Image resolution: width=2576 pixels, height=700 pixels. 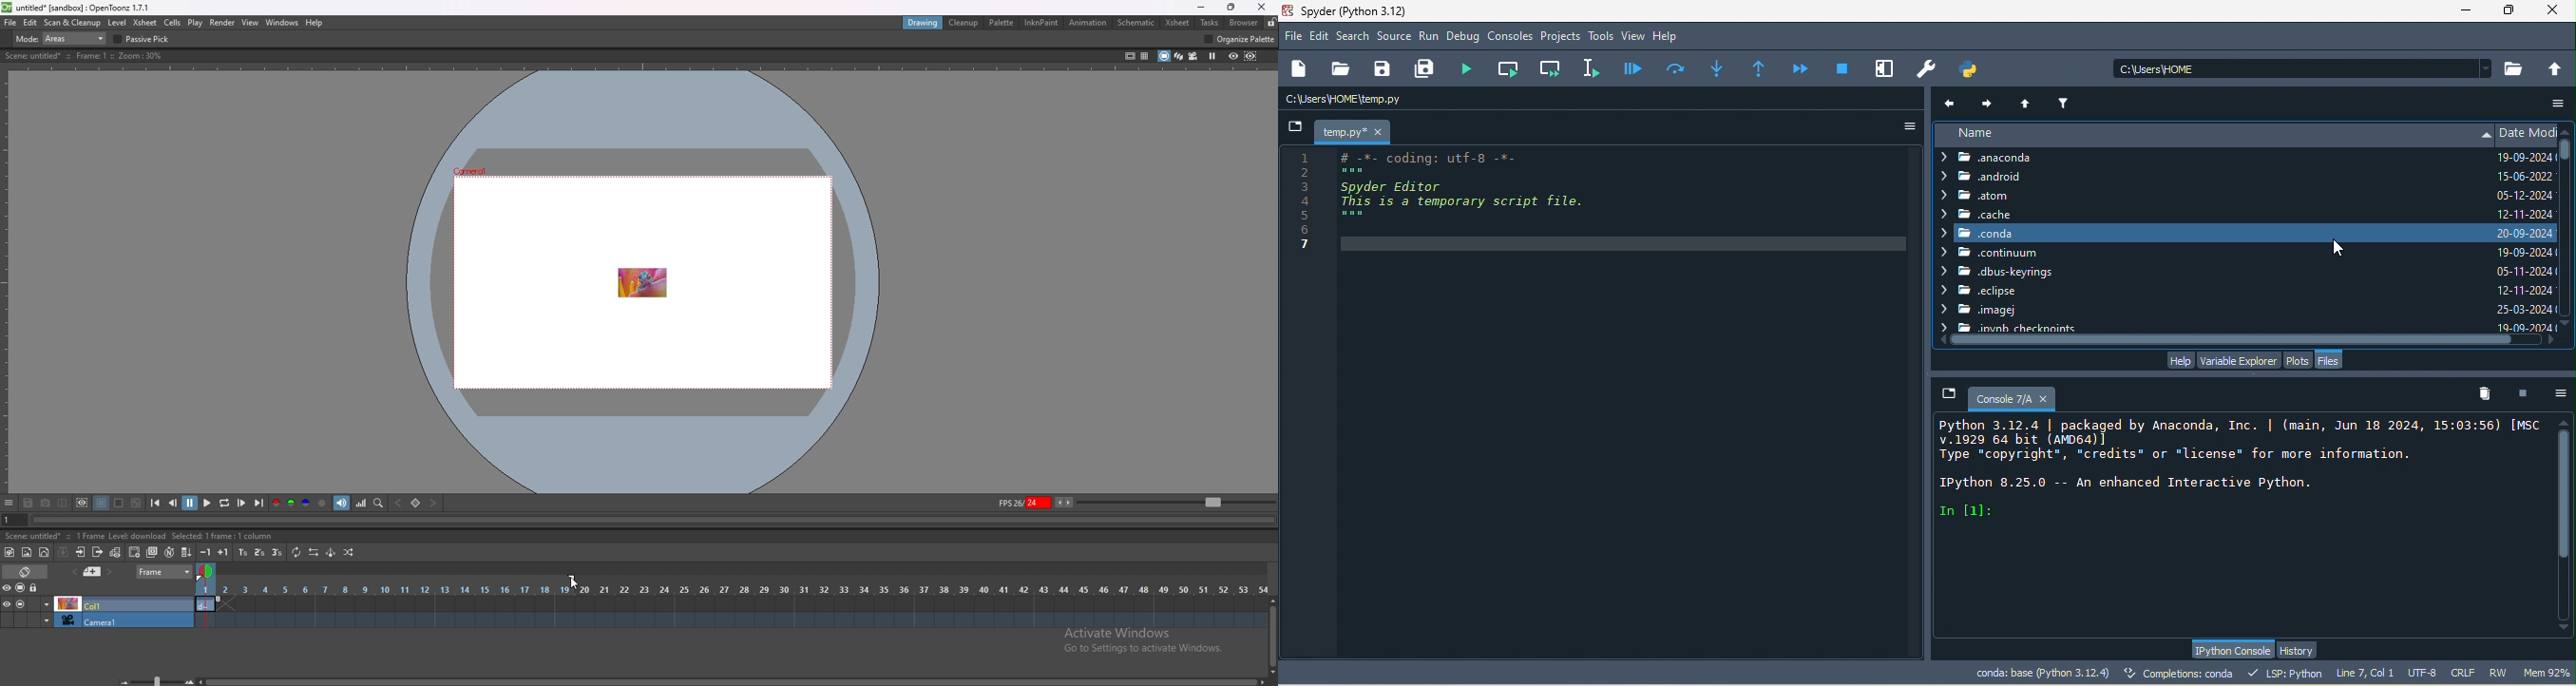 I want to click on inknpaint, so click(x=1042, y=22).